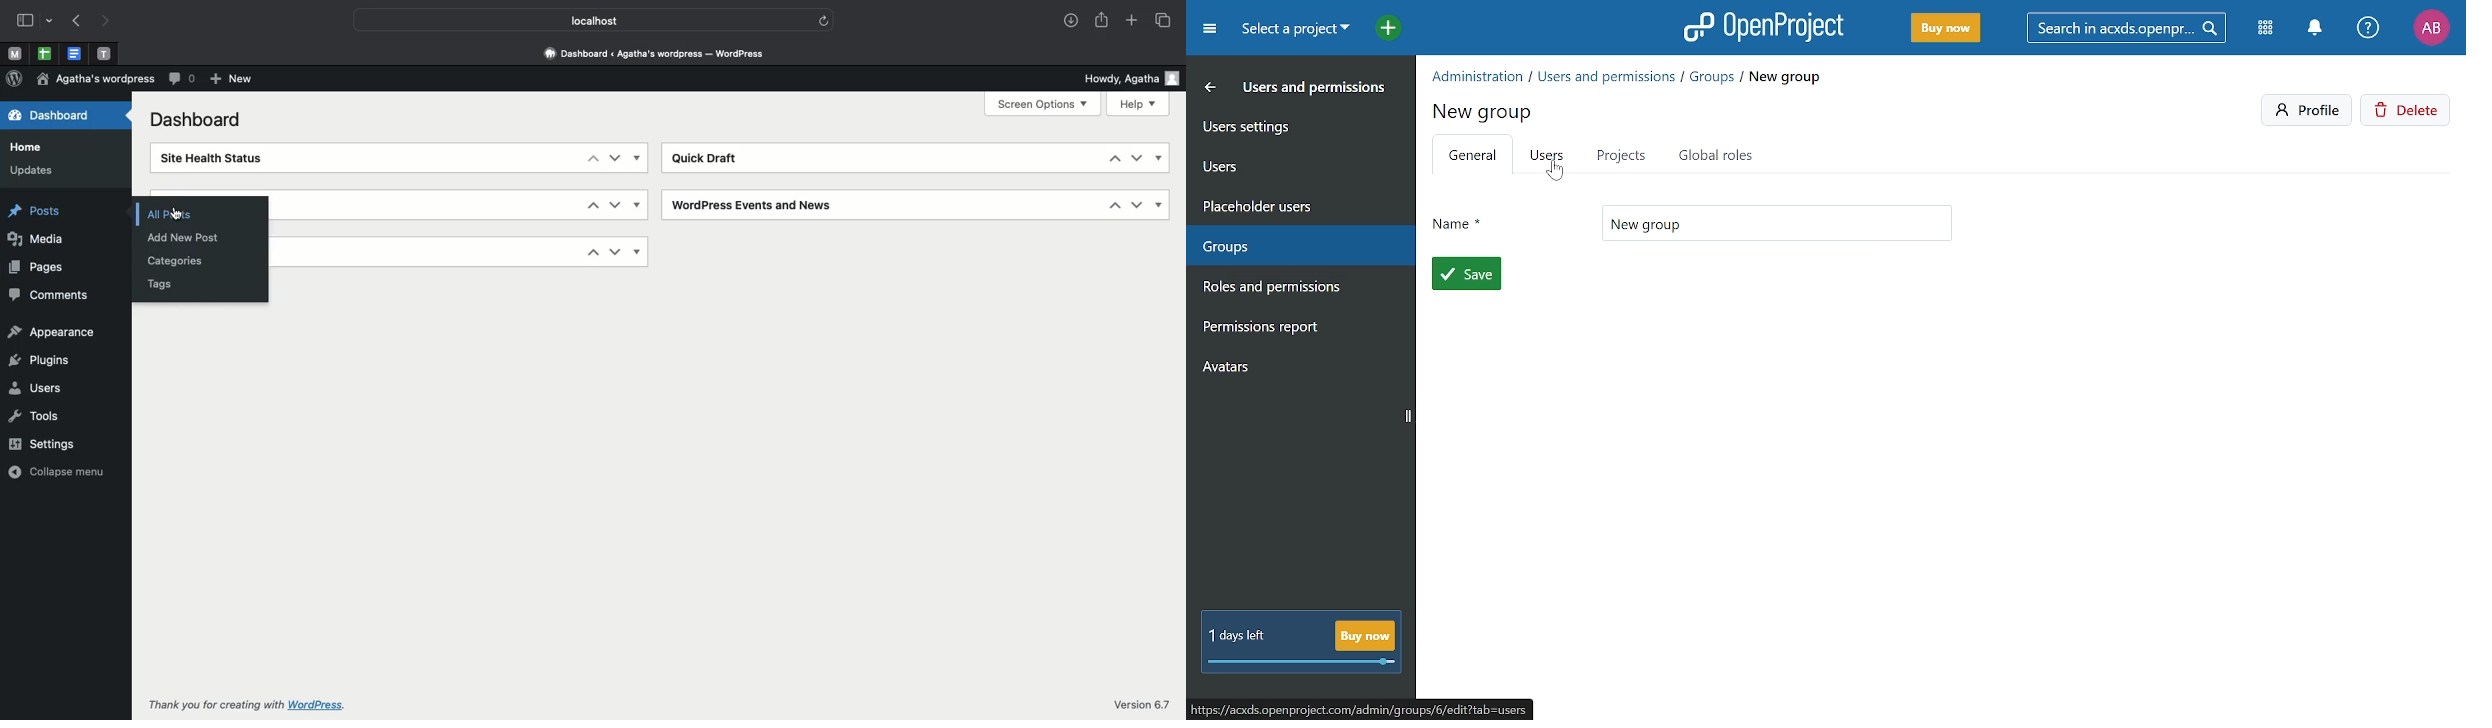 This screenshot has width=2492, height=728. What do you see at coordinates (1140, 105) in the screenshot?
I see `Help` at bounding box center [1140, 105].